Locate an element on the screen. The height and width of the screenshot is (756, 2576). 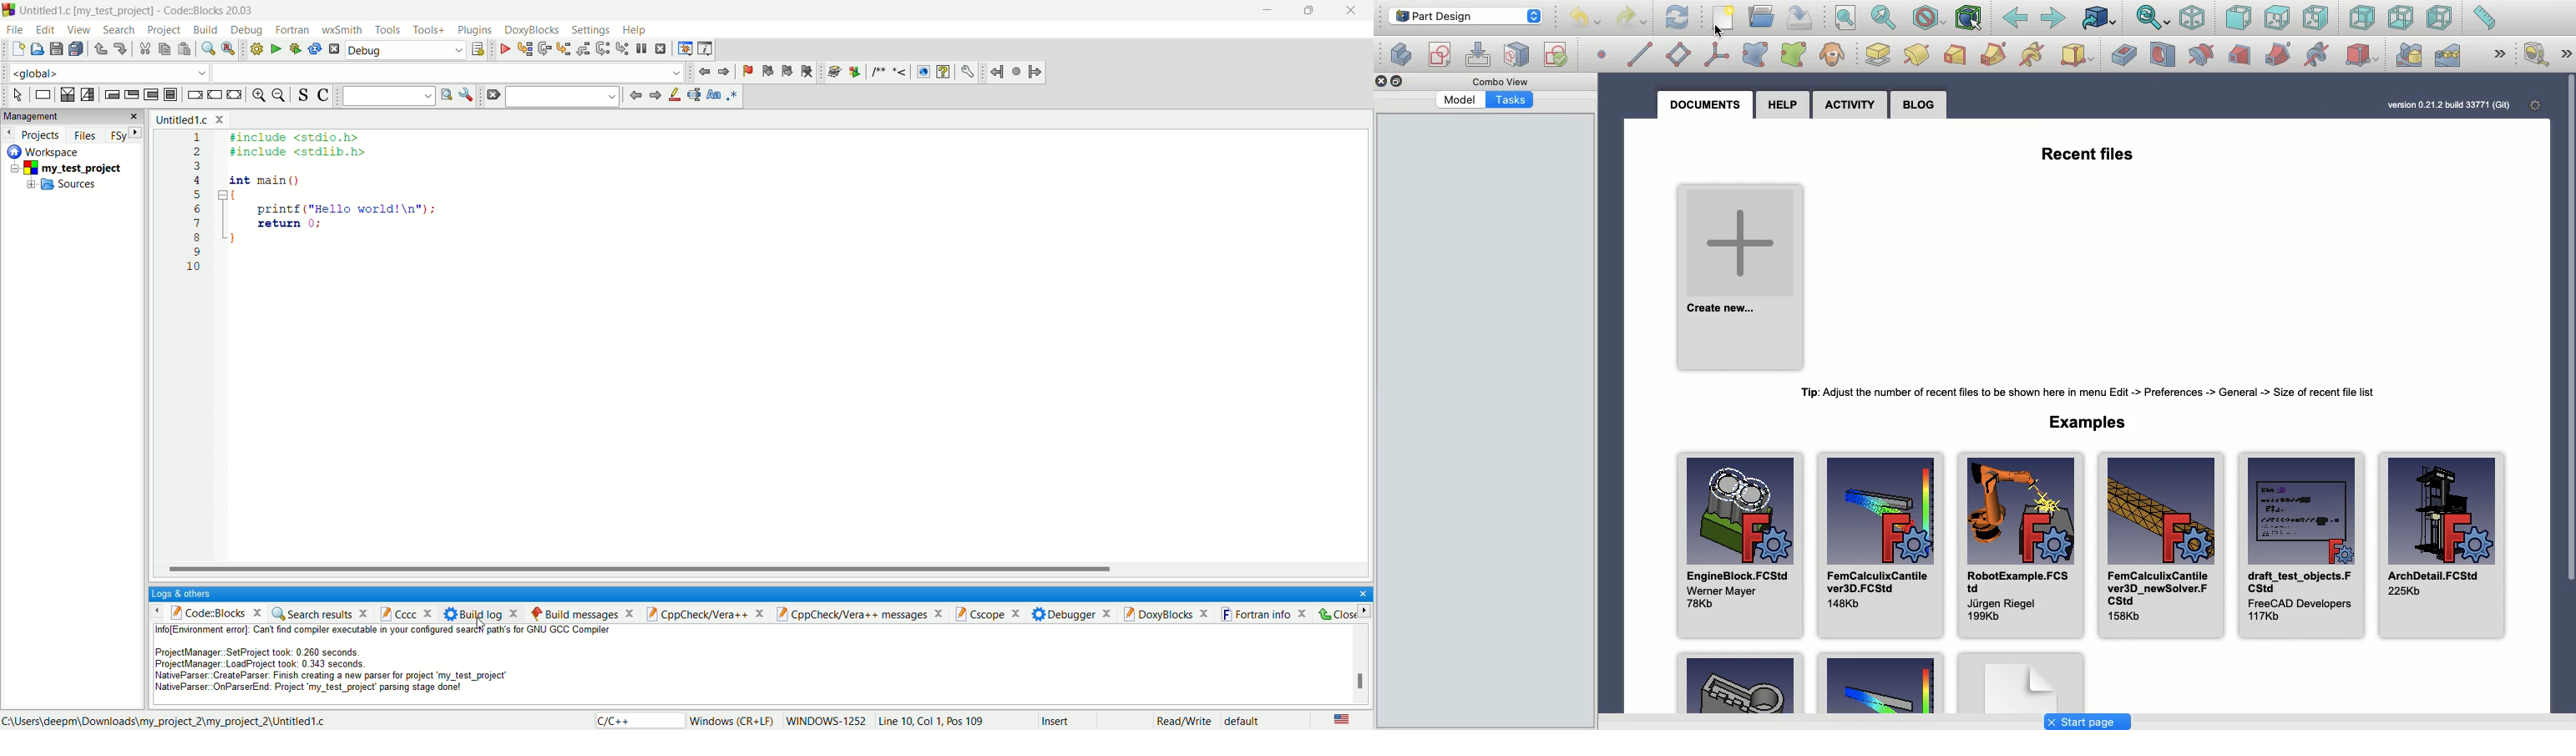
Save is located at coordinates (1798, 16).